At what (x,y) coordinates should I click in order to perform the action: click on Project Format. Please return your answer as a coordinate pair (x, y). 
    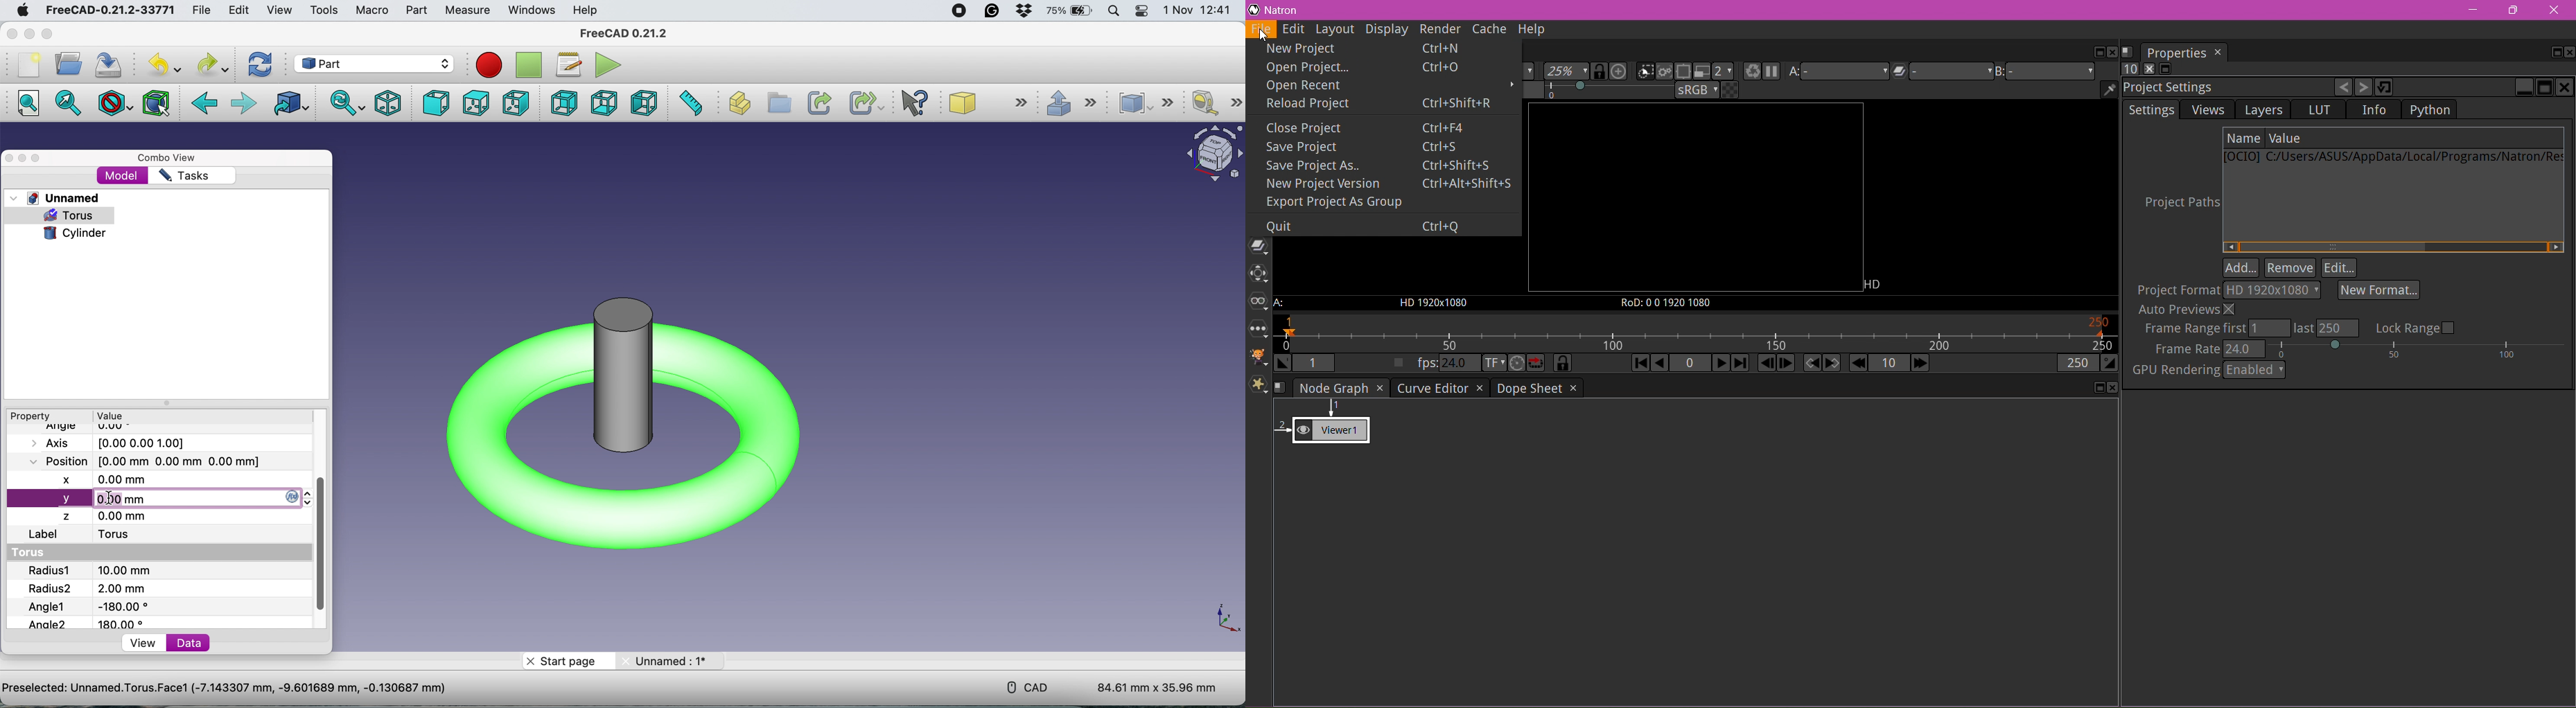
    Looking at the image, I should click on (2179, 291).